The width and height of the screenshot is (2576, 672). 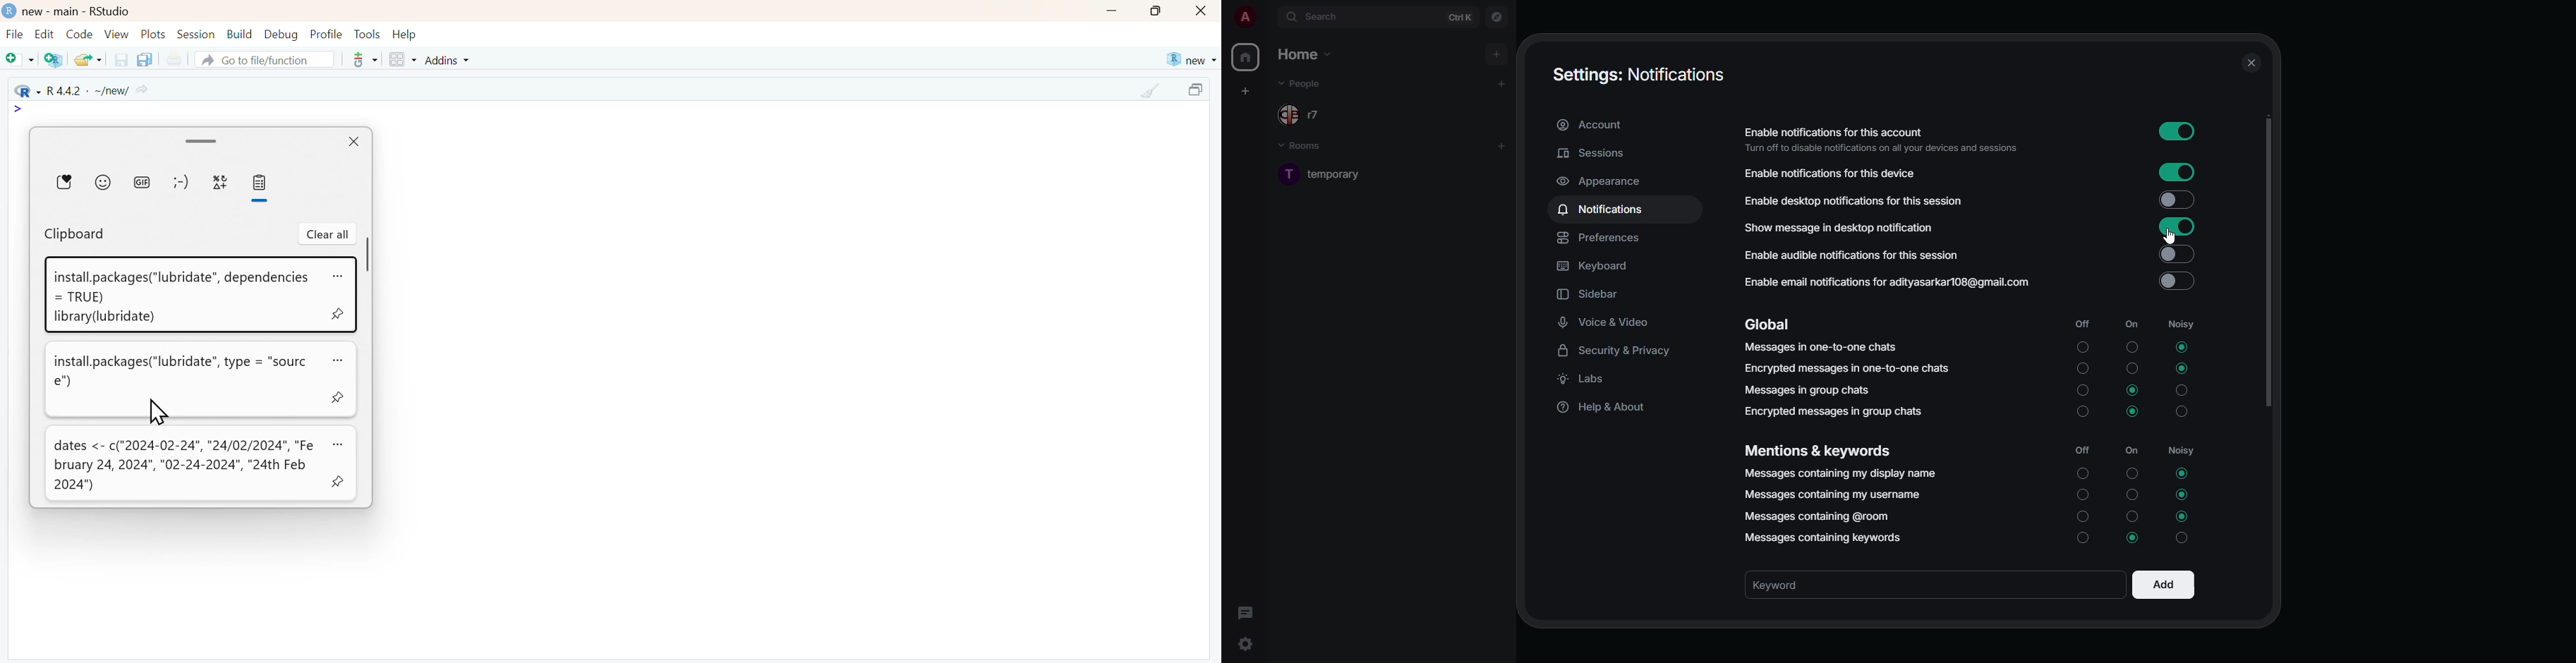 I want to click on add, so click(x=1496, y=54).